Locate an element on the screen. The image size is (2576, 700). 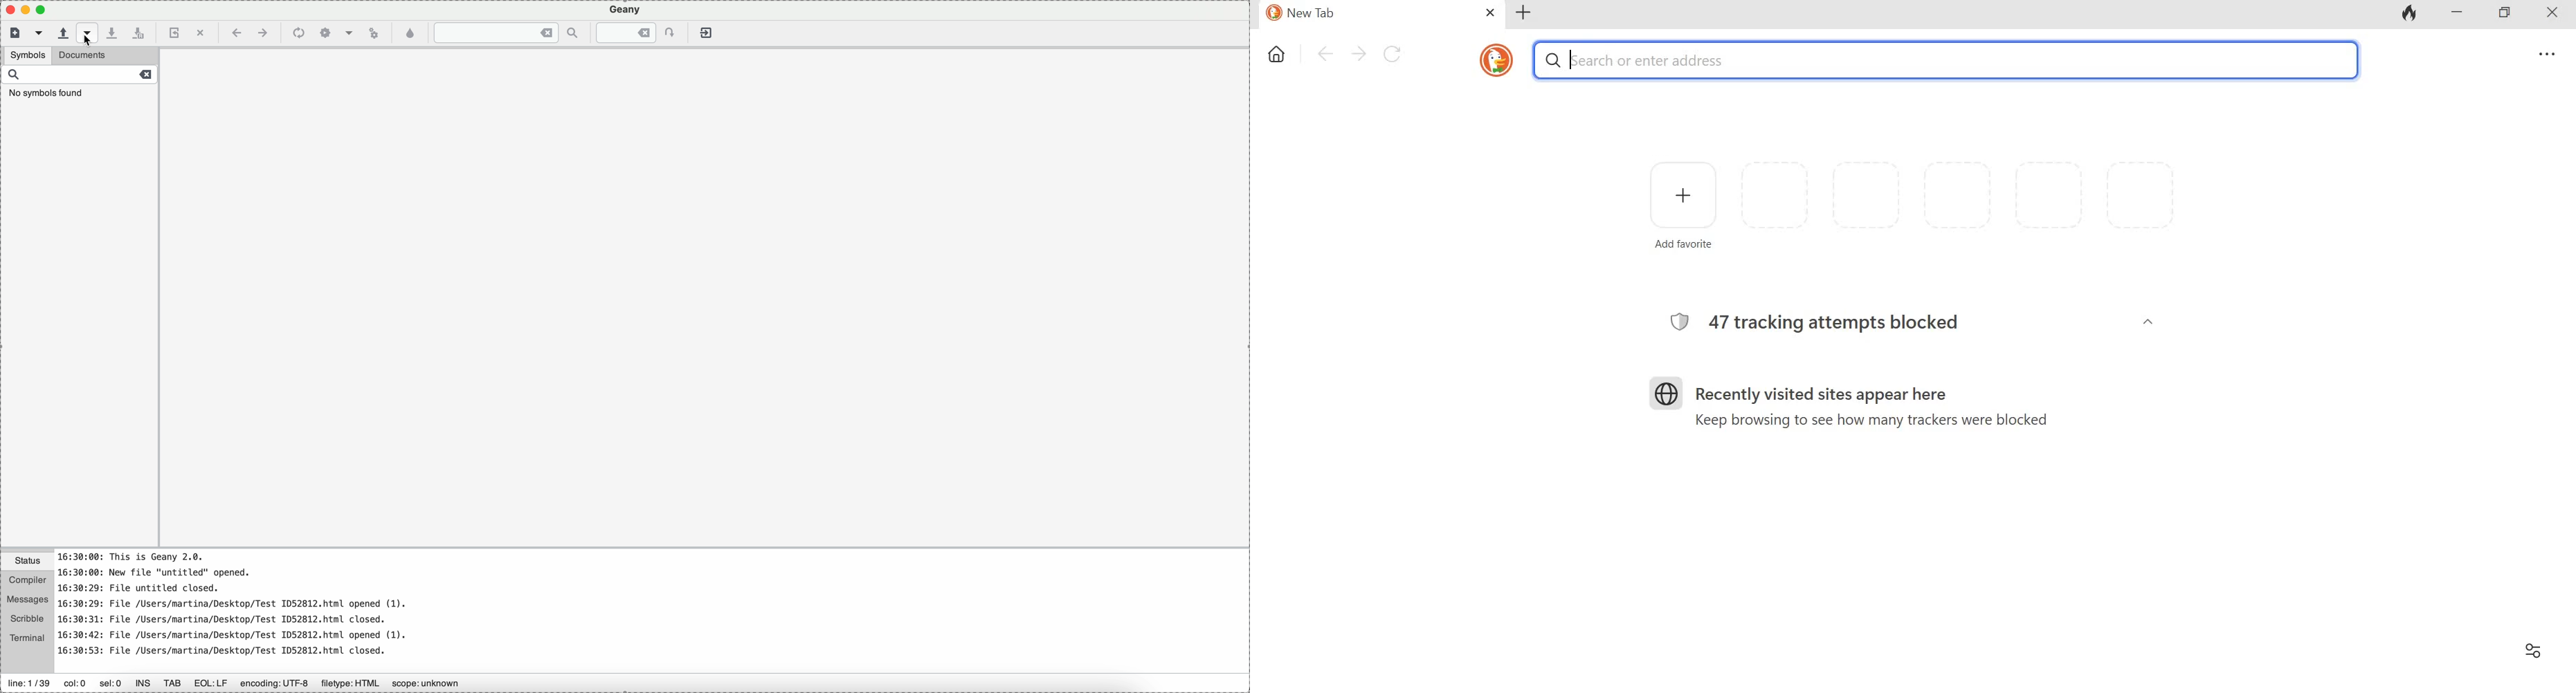
Search symbol is located at coordinates (1553, 61).